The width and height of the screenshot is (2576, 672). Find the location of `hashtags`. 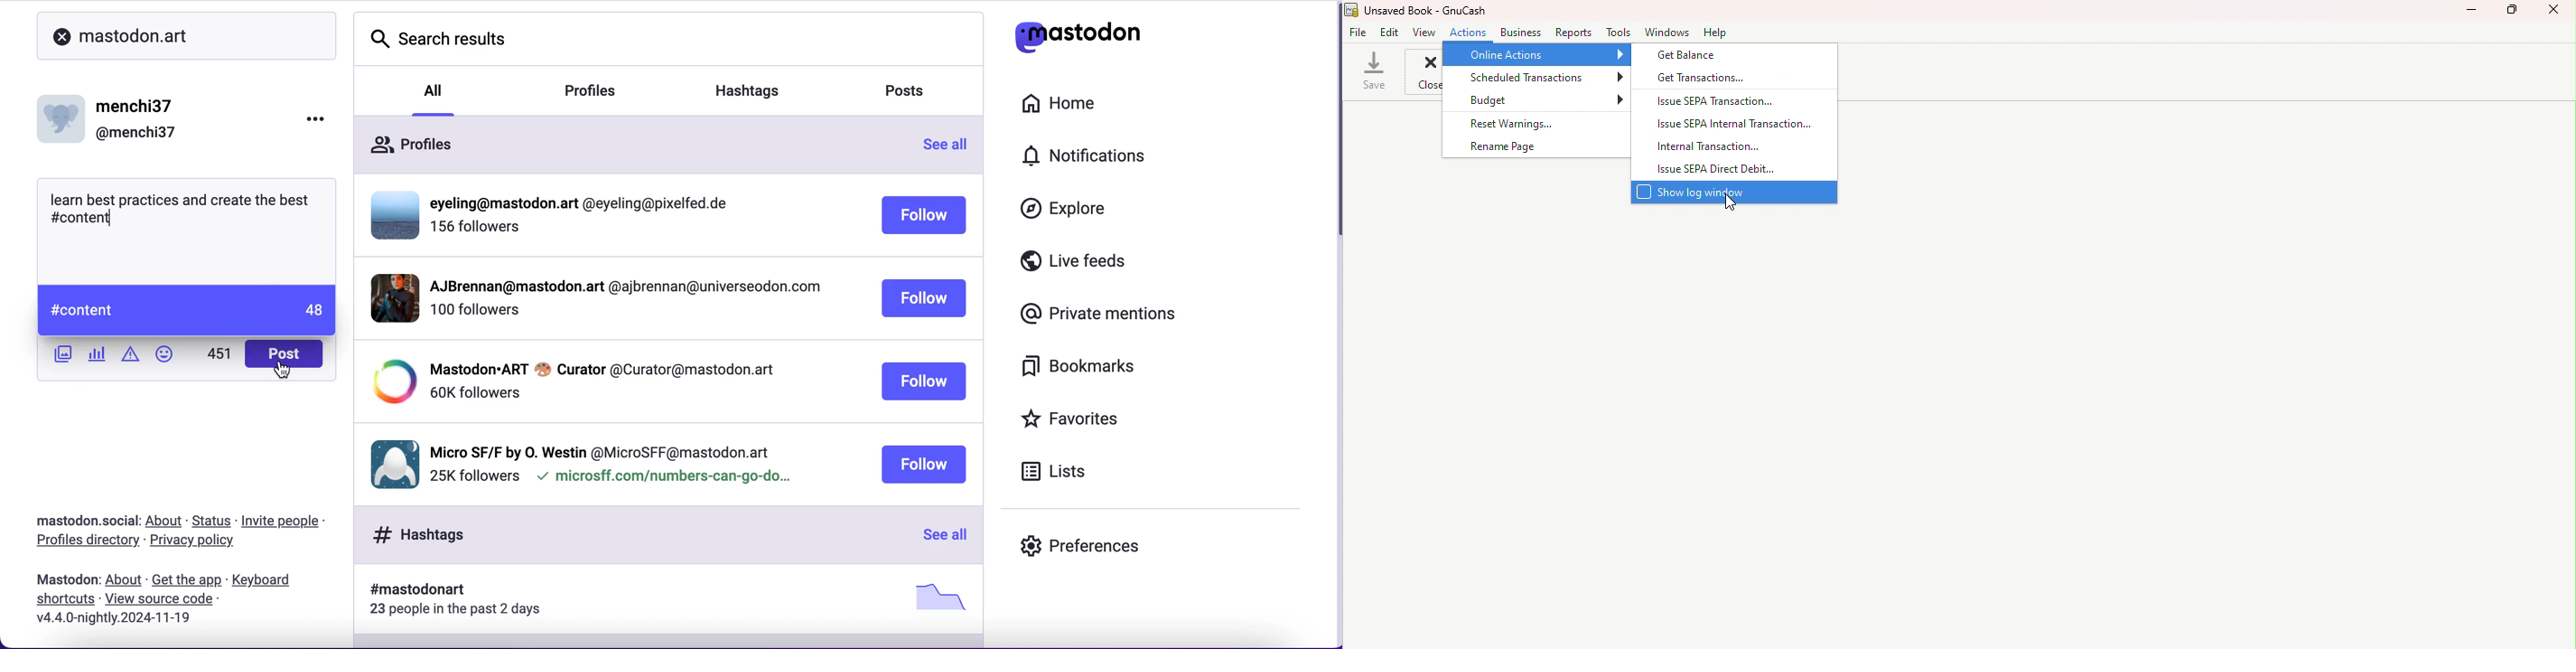

hashtags is located at coordinates (761, 87).